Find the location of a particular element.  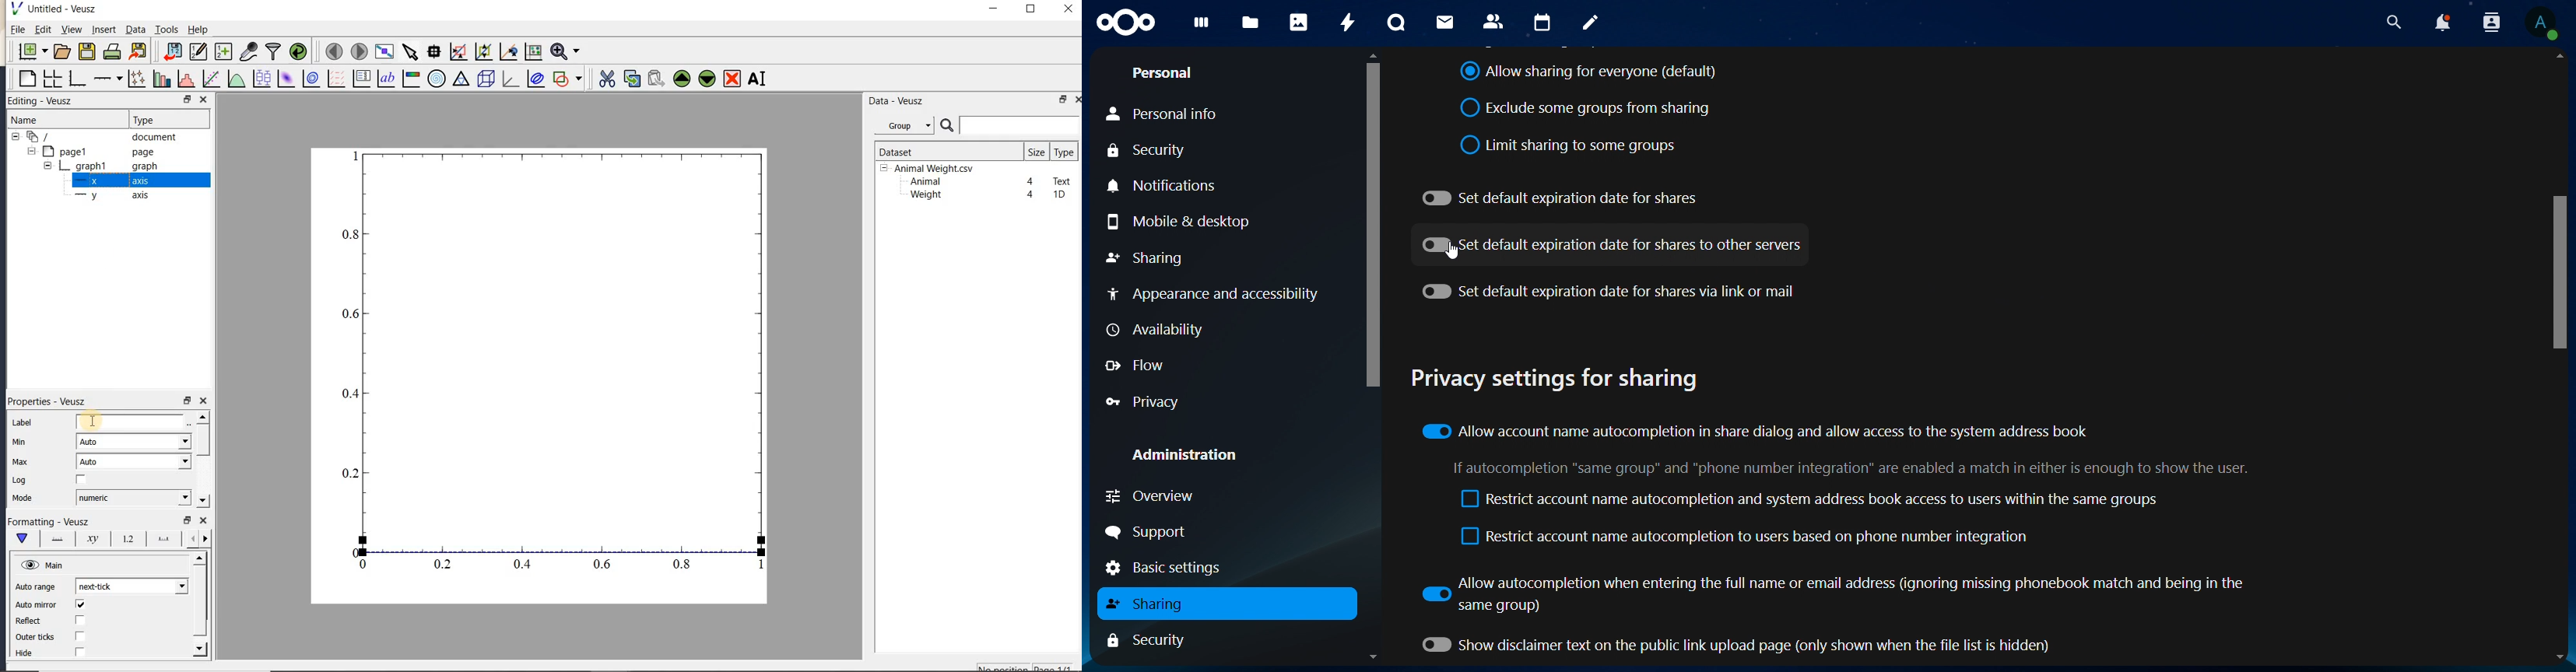

search is located at coordinates (2390, 23).